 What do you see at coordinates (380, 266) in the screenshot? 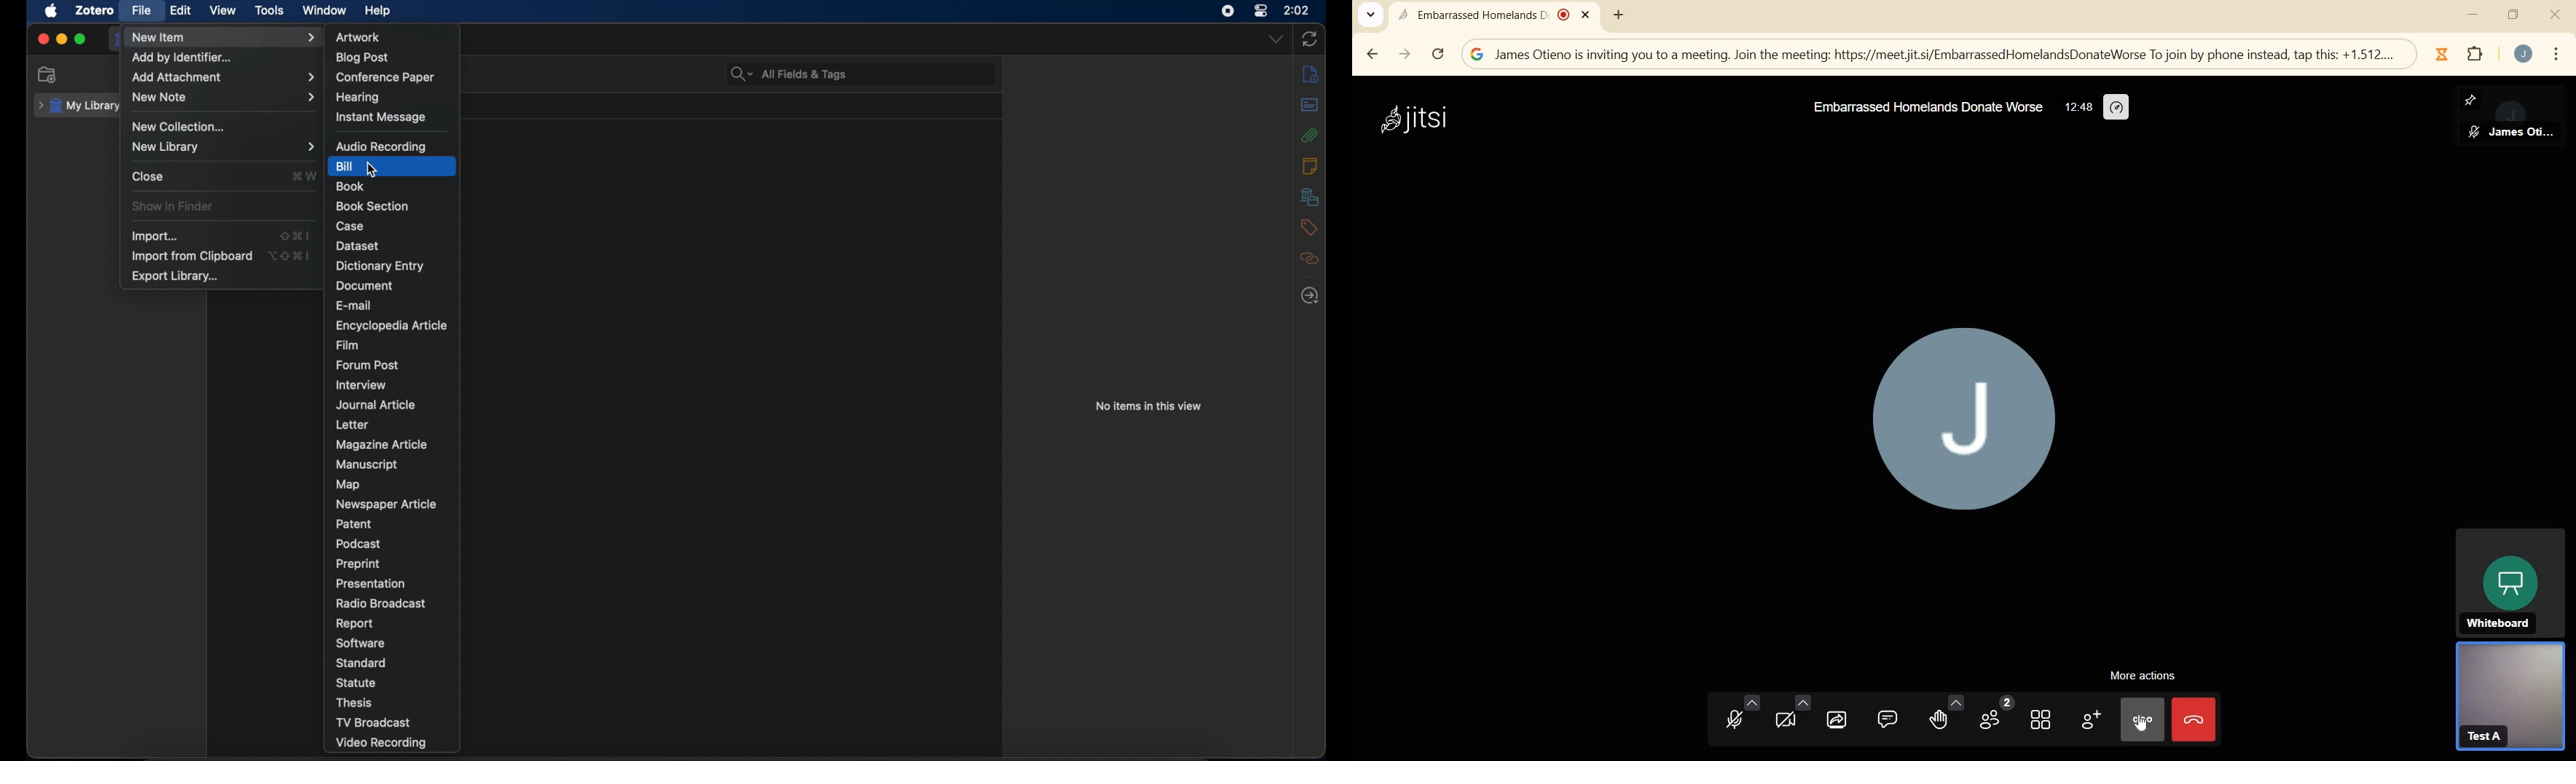
I see `dictionary entry` at bounding box center [380, 266].